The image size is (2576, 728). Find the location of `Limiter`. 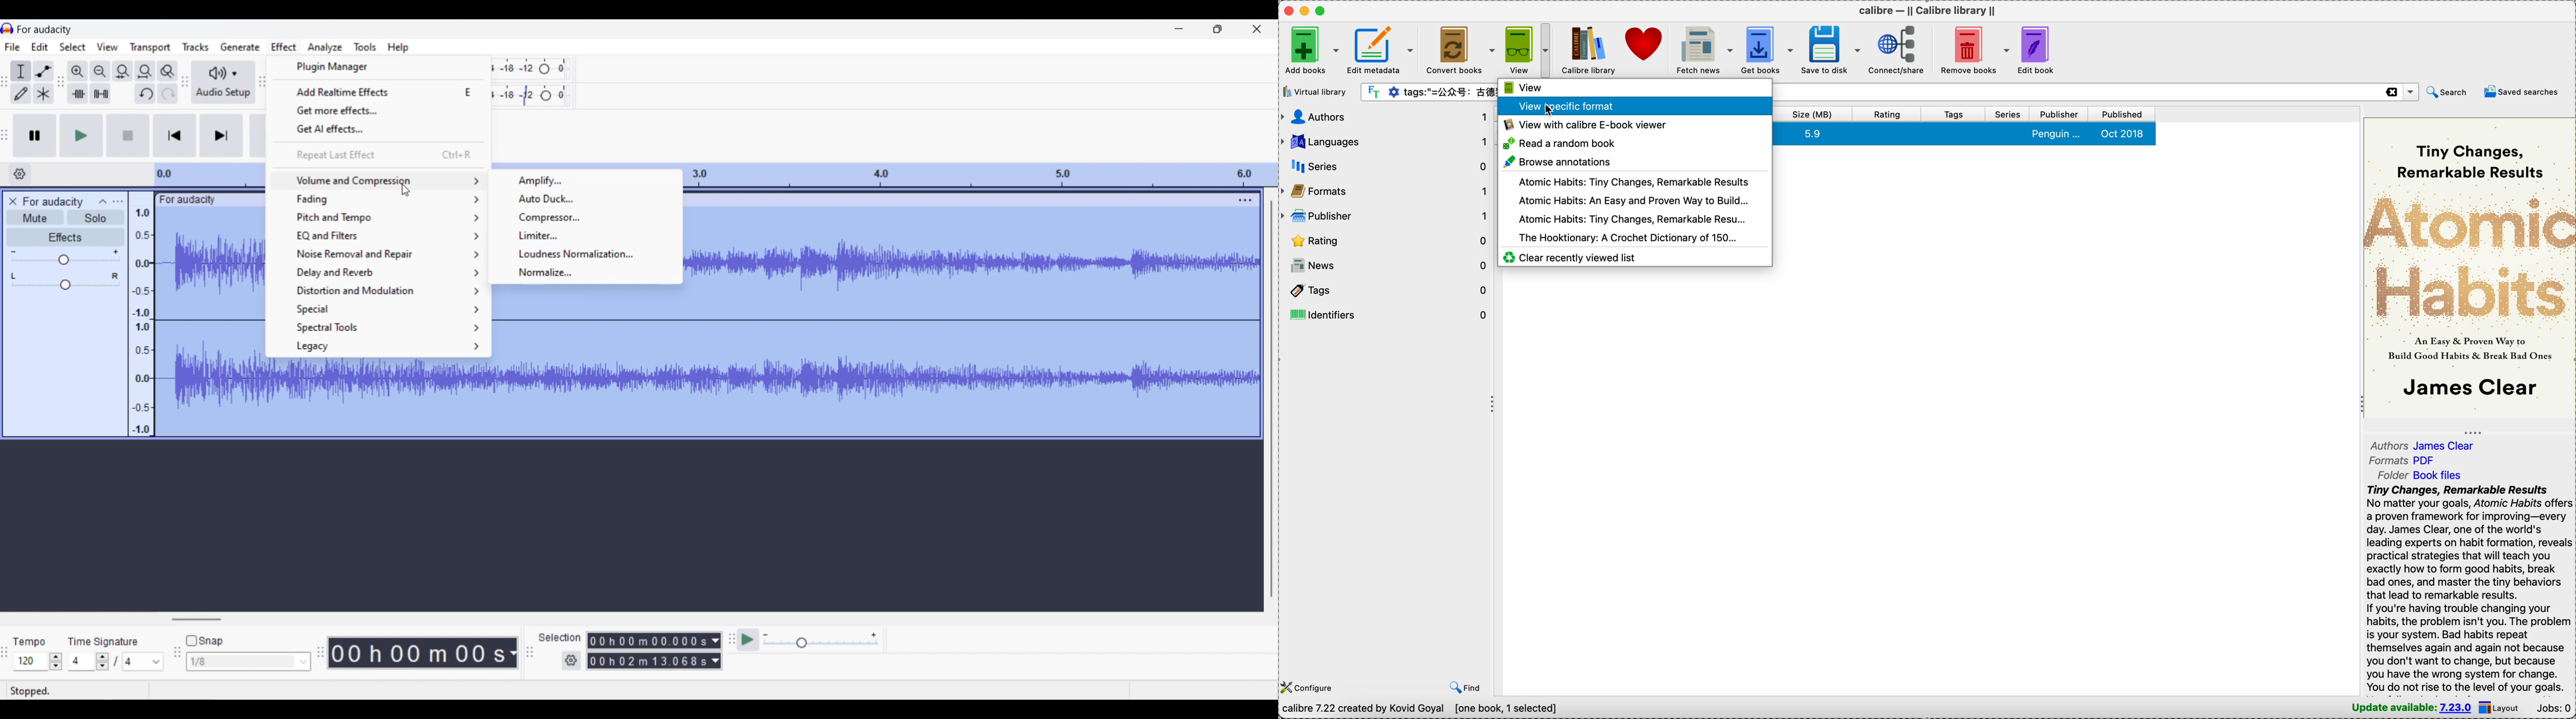

Limiter is located at coordinates (586, 235).